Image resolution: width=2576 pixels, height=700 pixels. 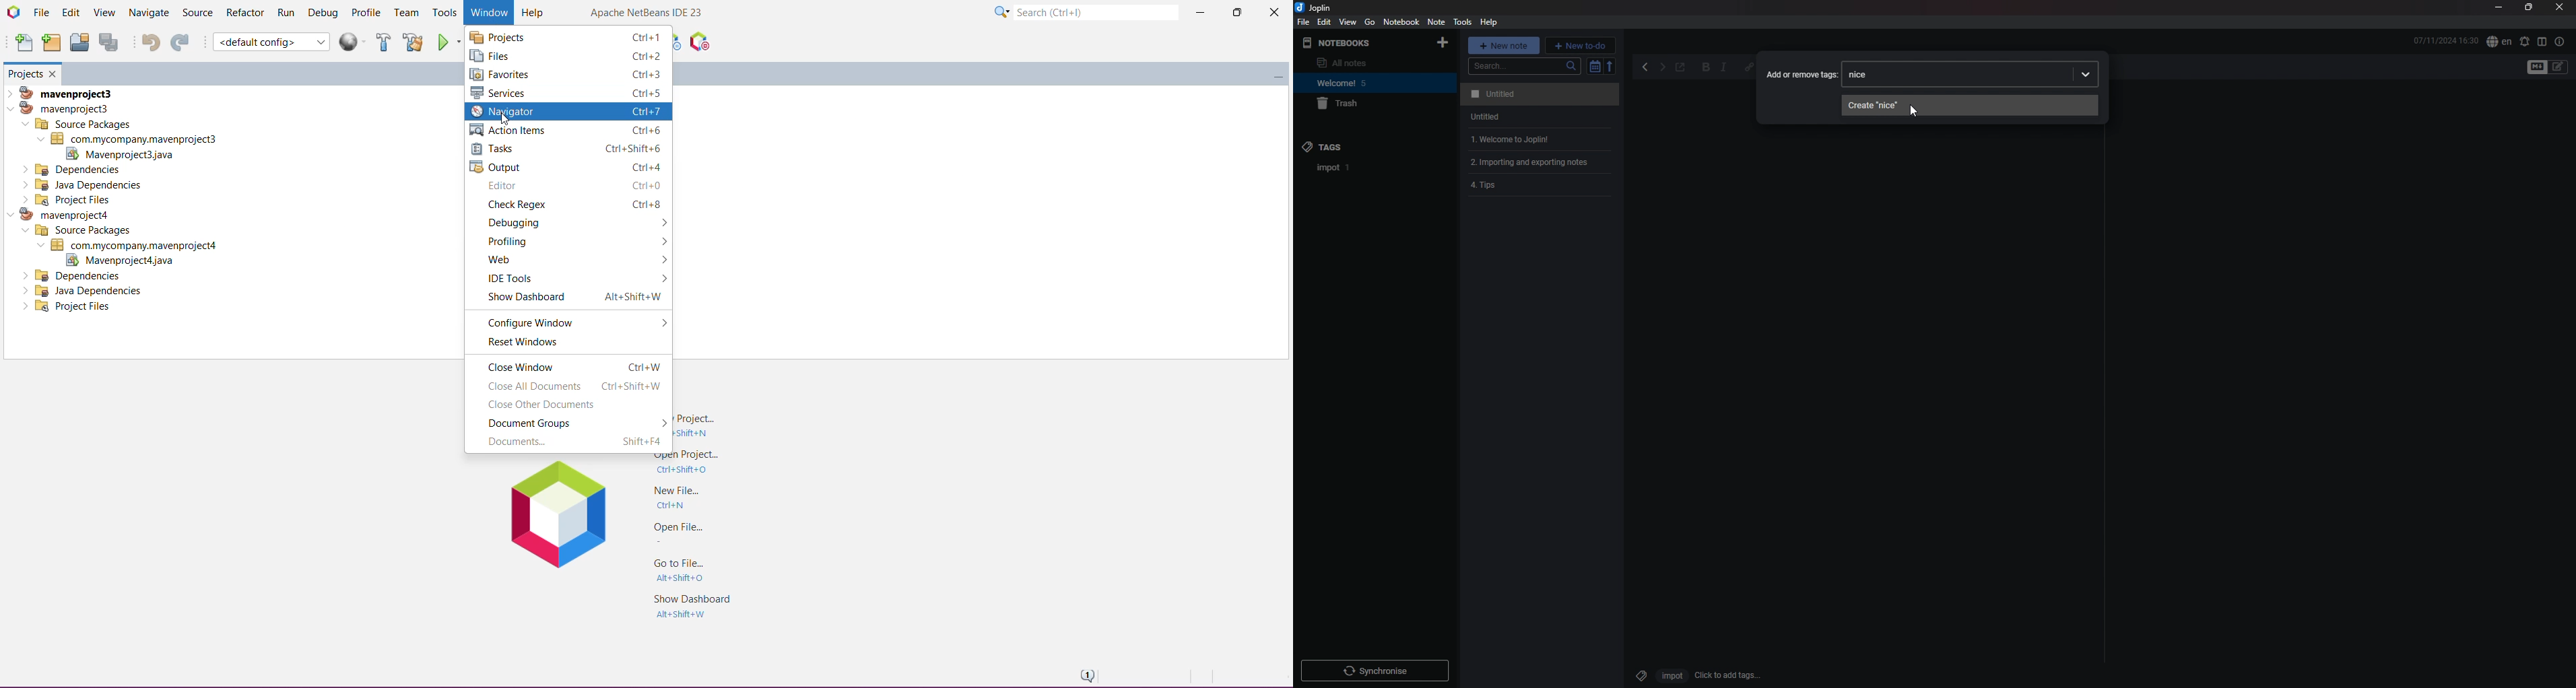 I want to click on close, so click(x=2559, y=8).